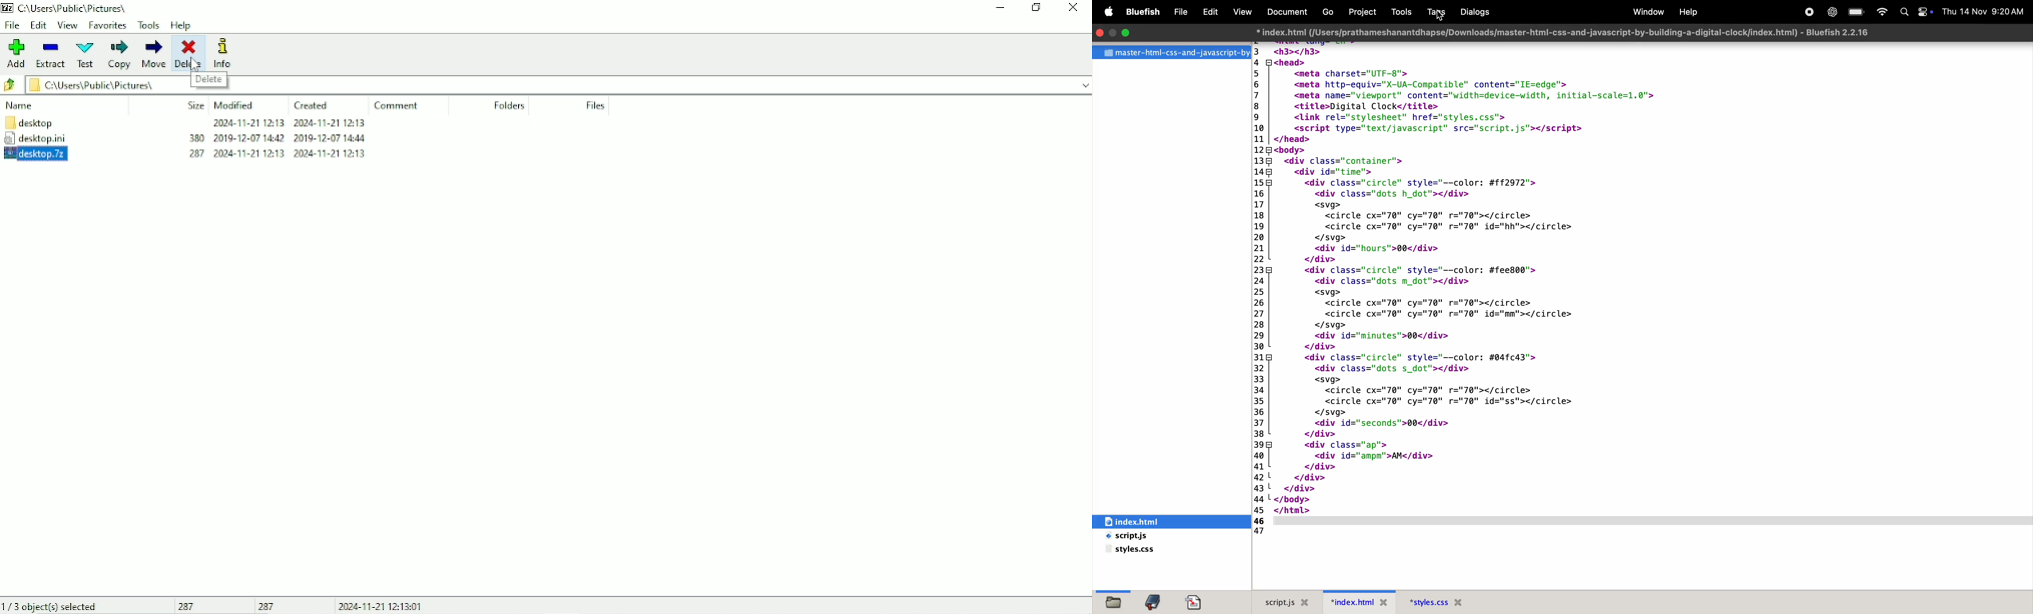 The width and height of the screenshot is (2044, 616). Describe the element at coordinates (1145, 11) in the screenshot. I see `BLuefish` at that location.